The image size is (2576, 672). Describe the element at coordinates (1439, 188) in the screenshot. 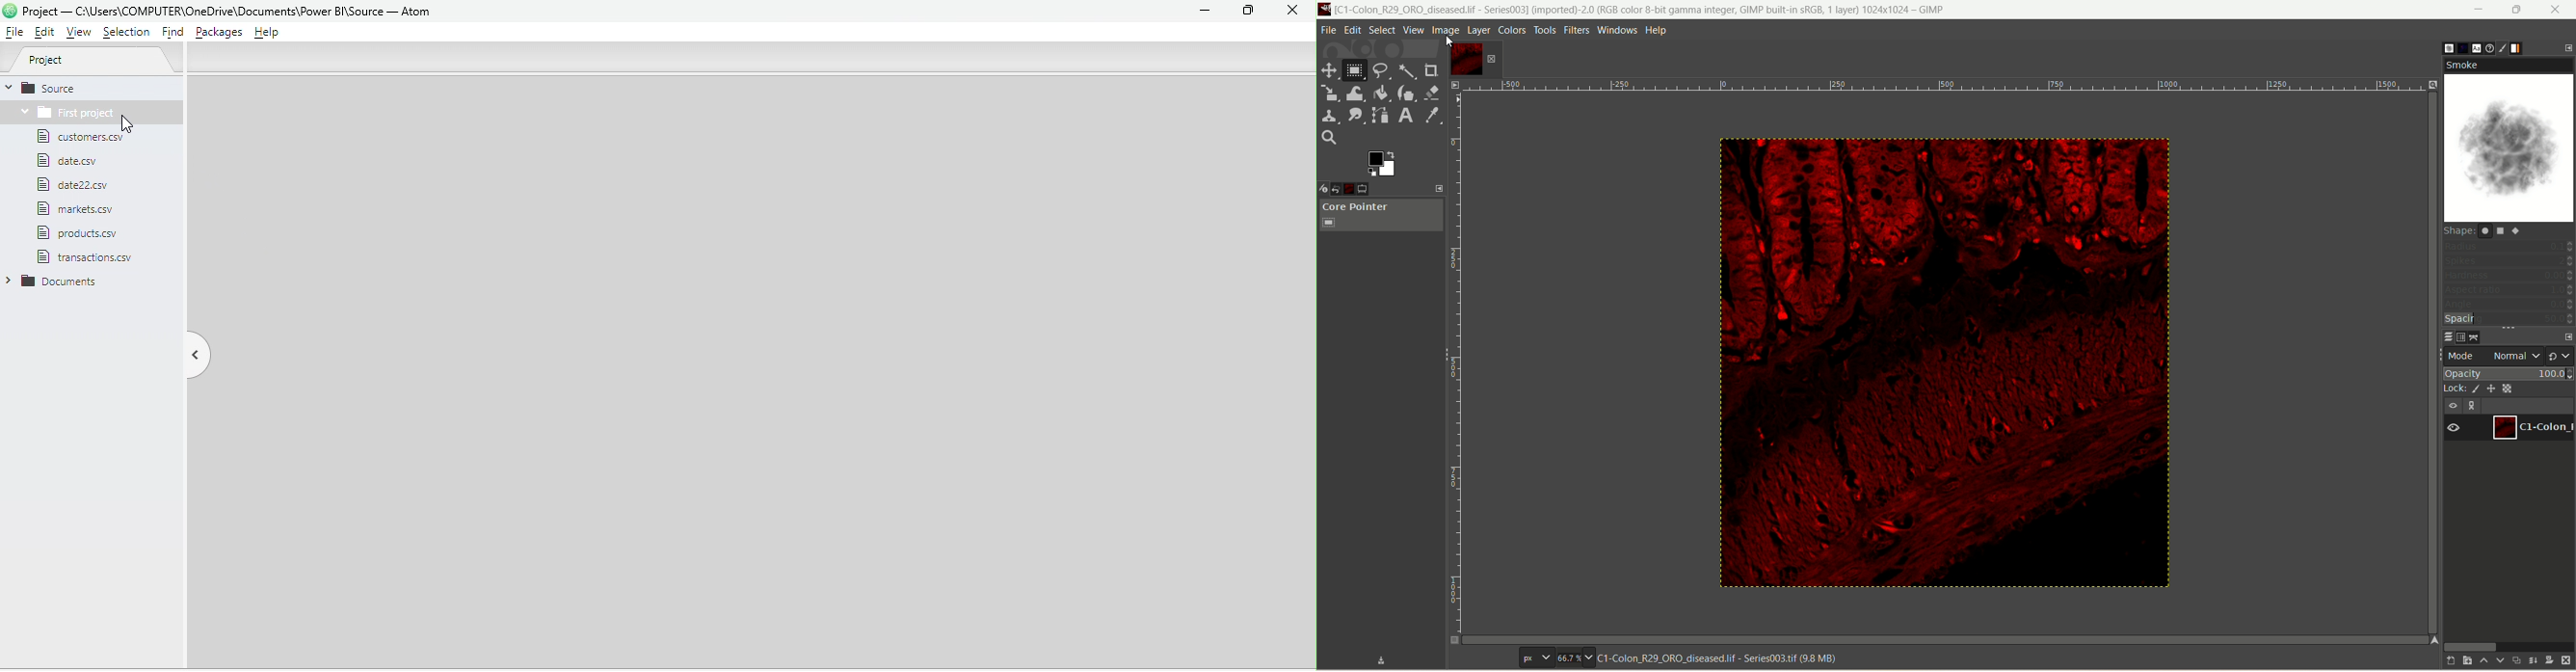

I see `configure this tab` at that location.